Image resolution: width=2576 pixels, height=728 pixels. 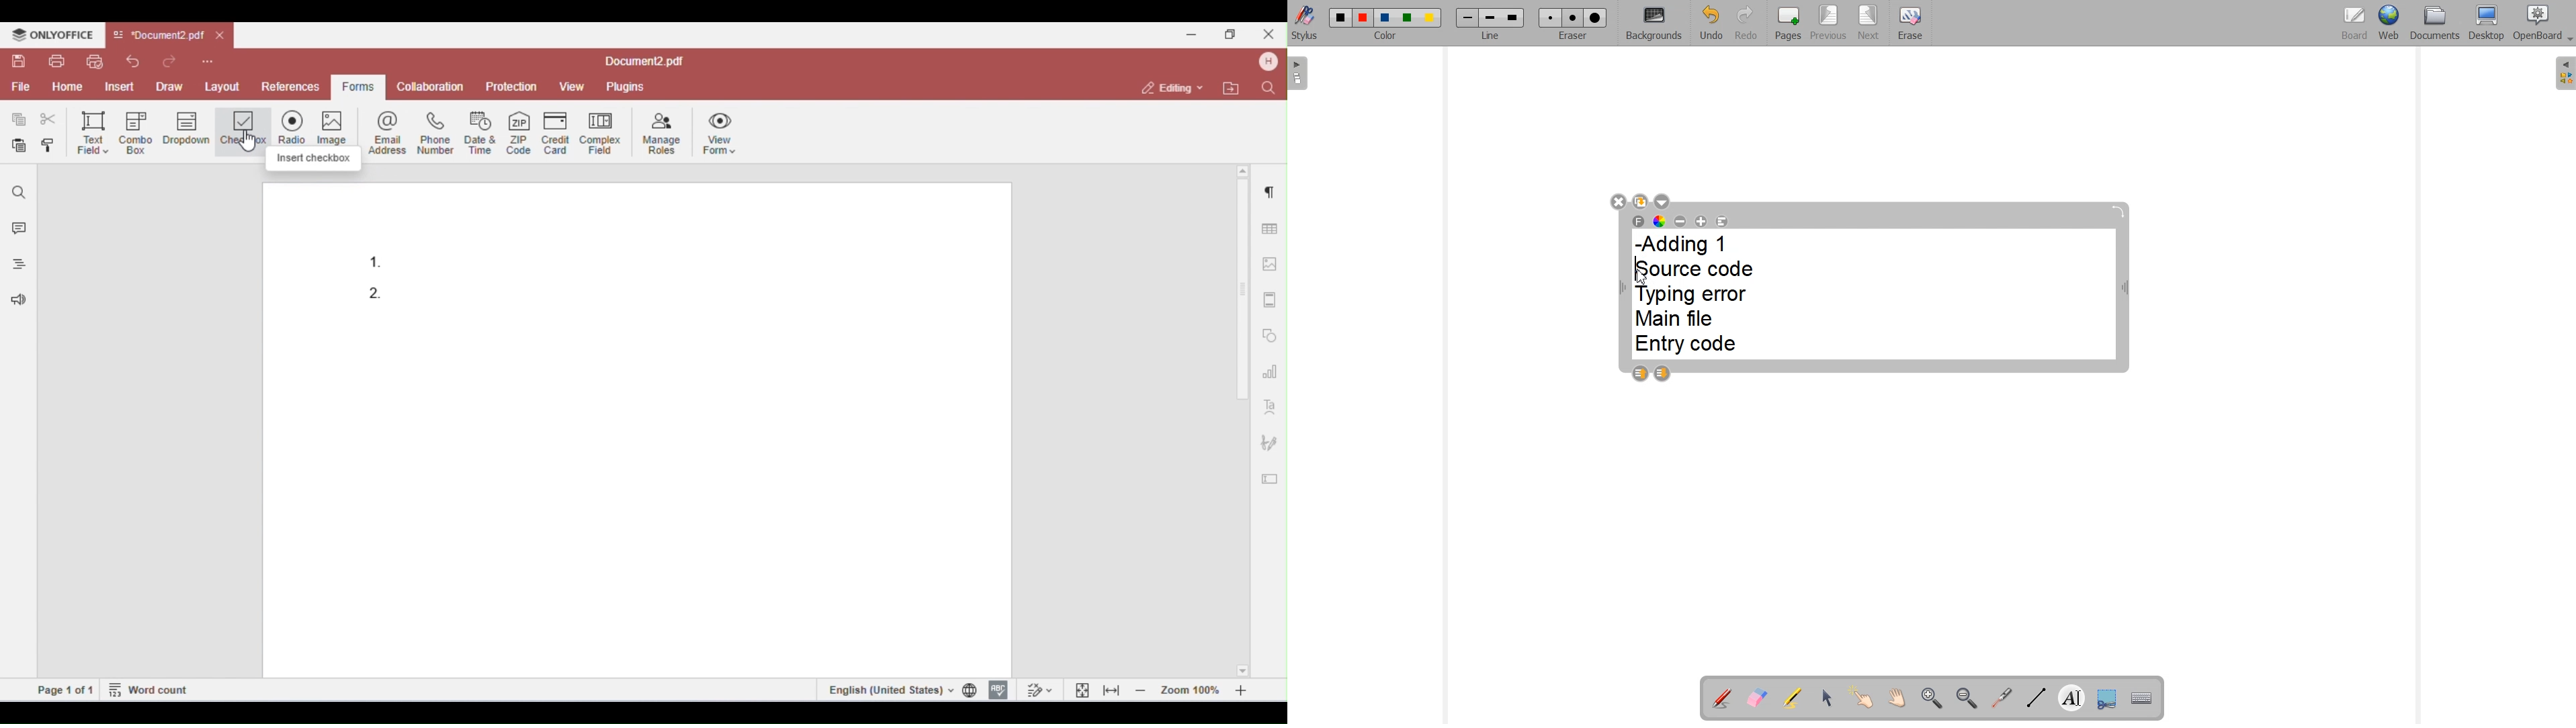 What do you see at coordinates (1596, 18) in the screenshot?
I see `Large eraser` at bounding box center [1596, 18].